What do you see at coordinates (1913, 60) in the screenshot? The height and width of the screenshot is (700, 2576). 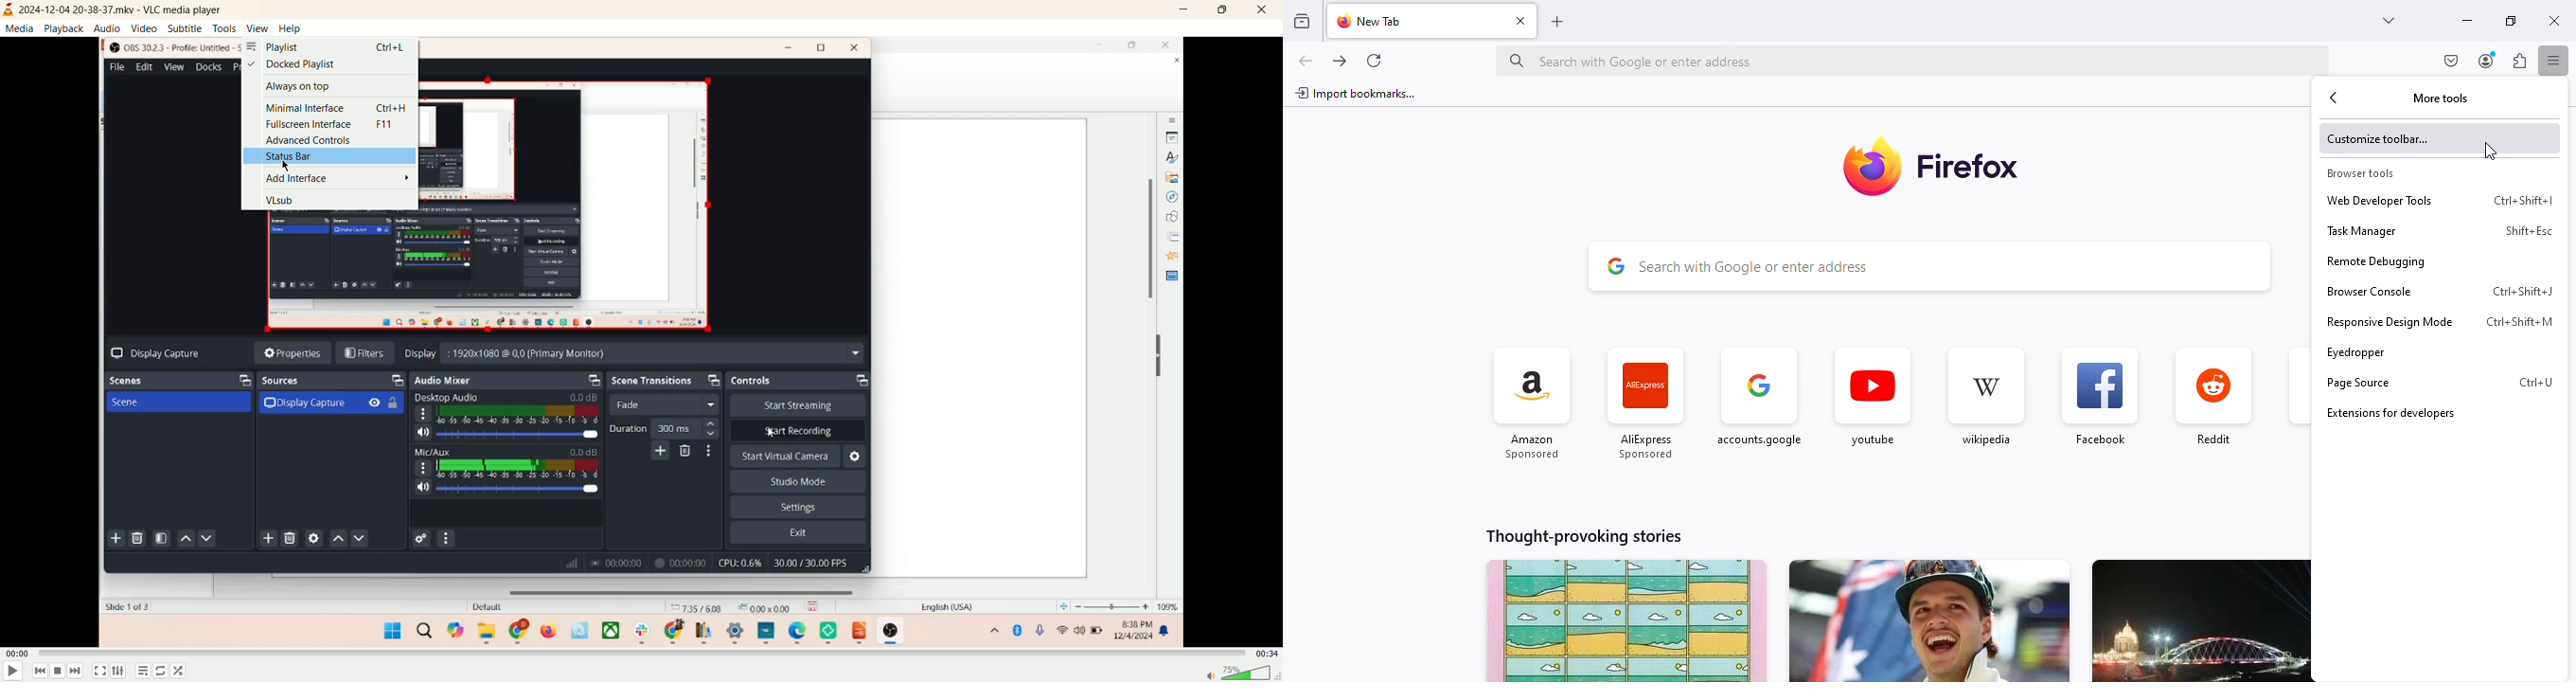 I see `search` at bounding box center [1913, 60].